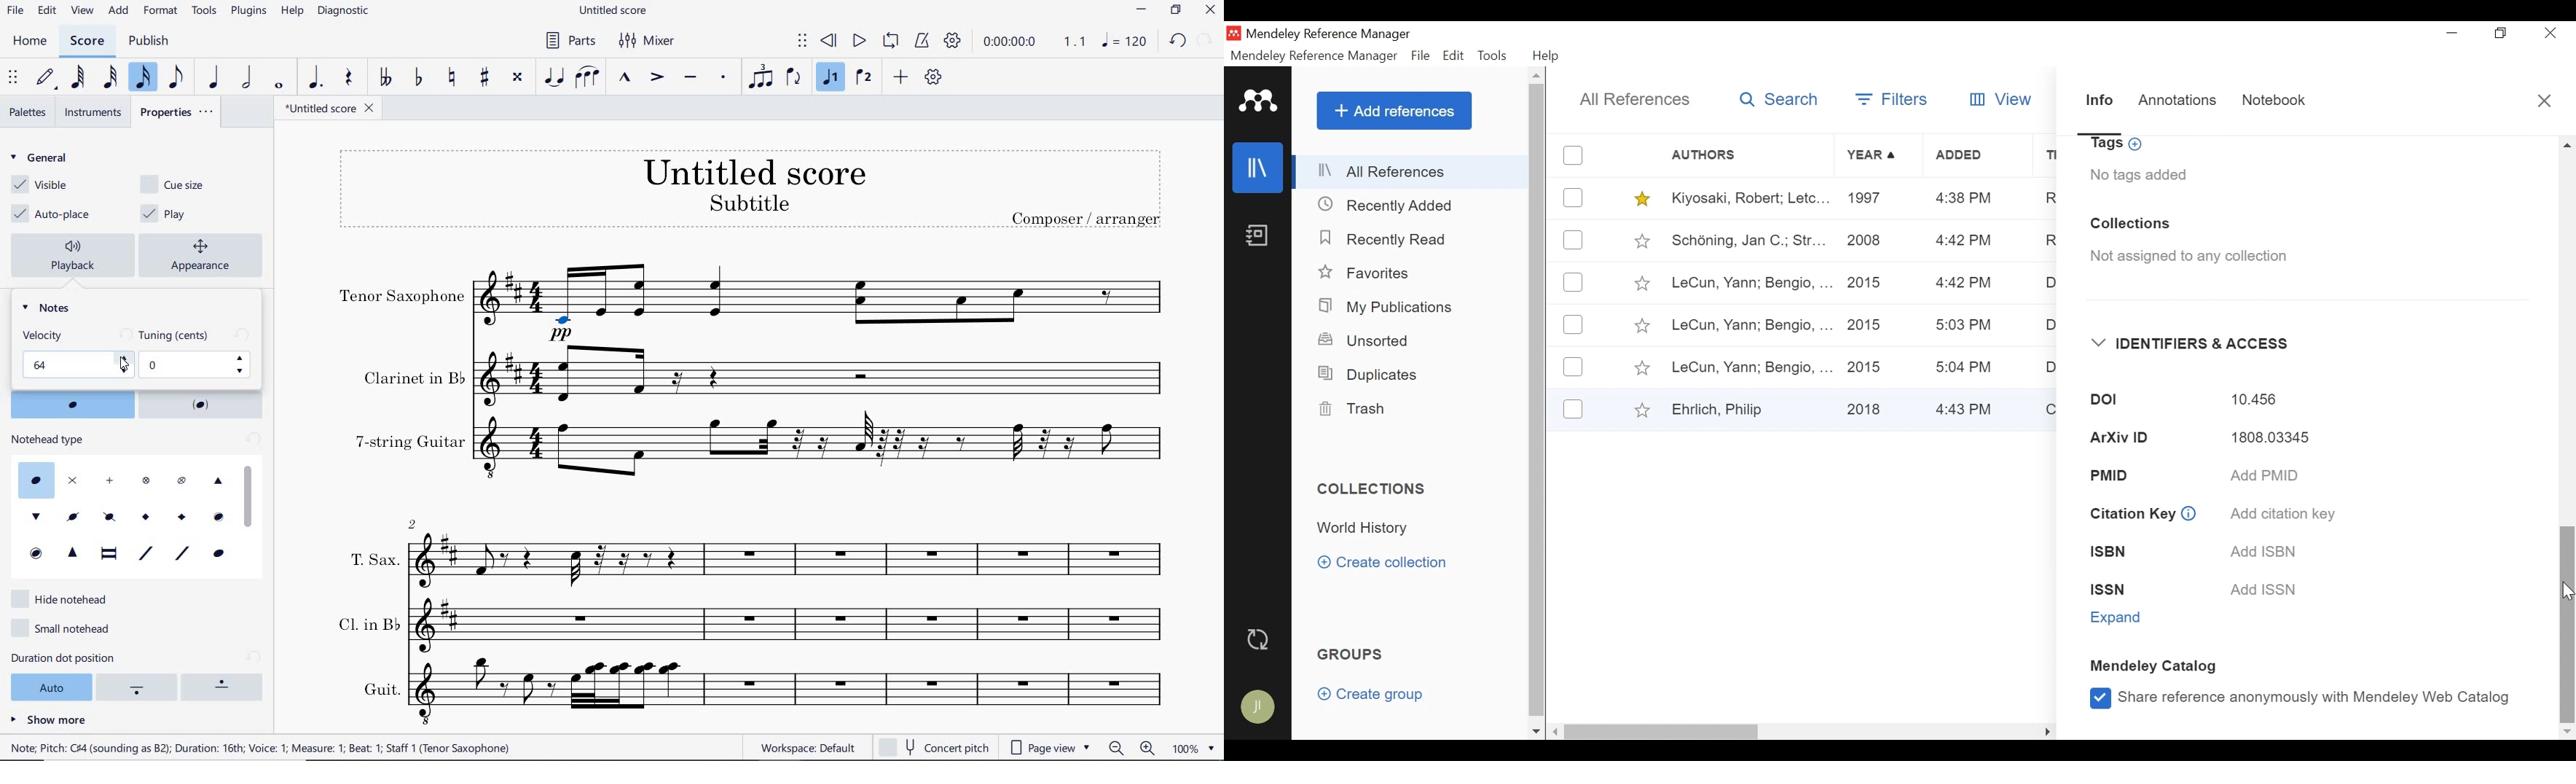  Describe the element at coordinates (1748, 199) in the screenshot. I see `Kiyosaki, Robert; Letc...` at that location.